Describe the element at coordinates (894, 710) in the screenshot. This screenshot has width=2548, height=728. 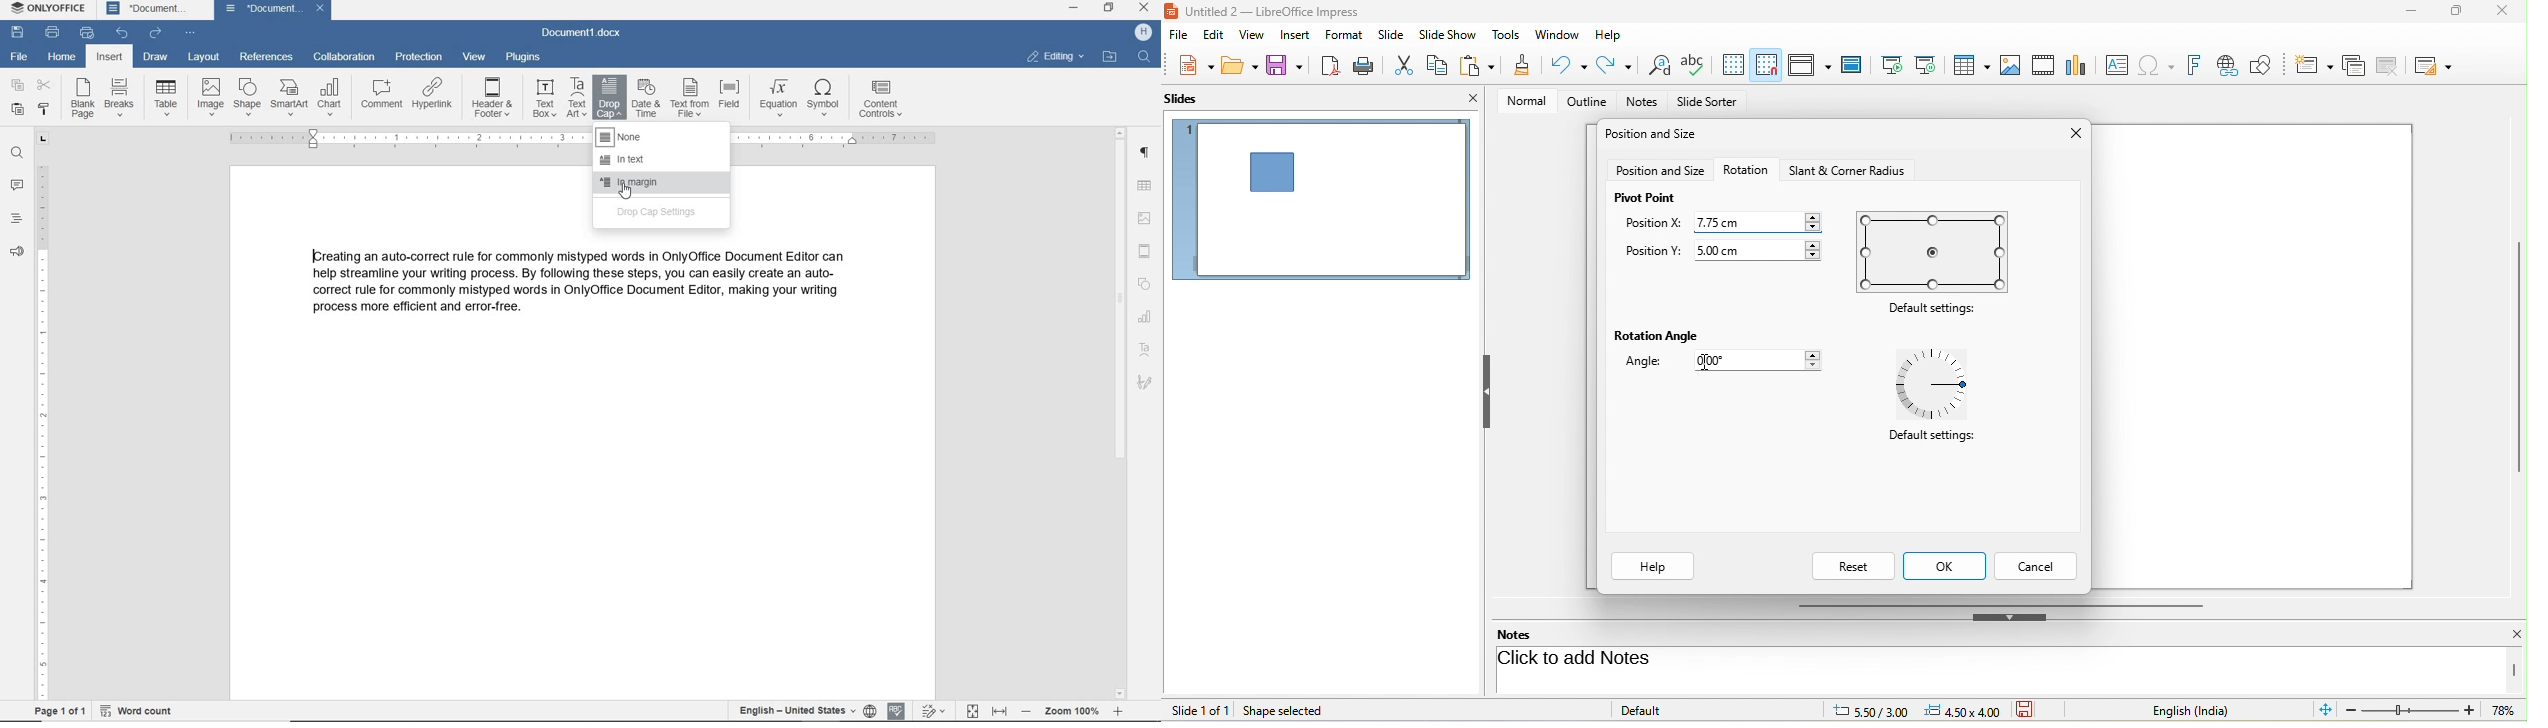
I see `spell checking` at that location.